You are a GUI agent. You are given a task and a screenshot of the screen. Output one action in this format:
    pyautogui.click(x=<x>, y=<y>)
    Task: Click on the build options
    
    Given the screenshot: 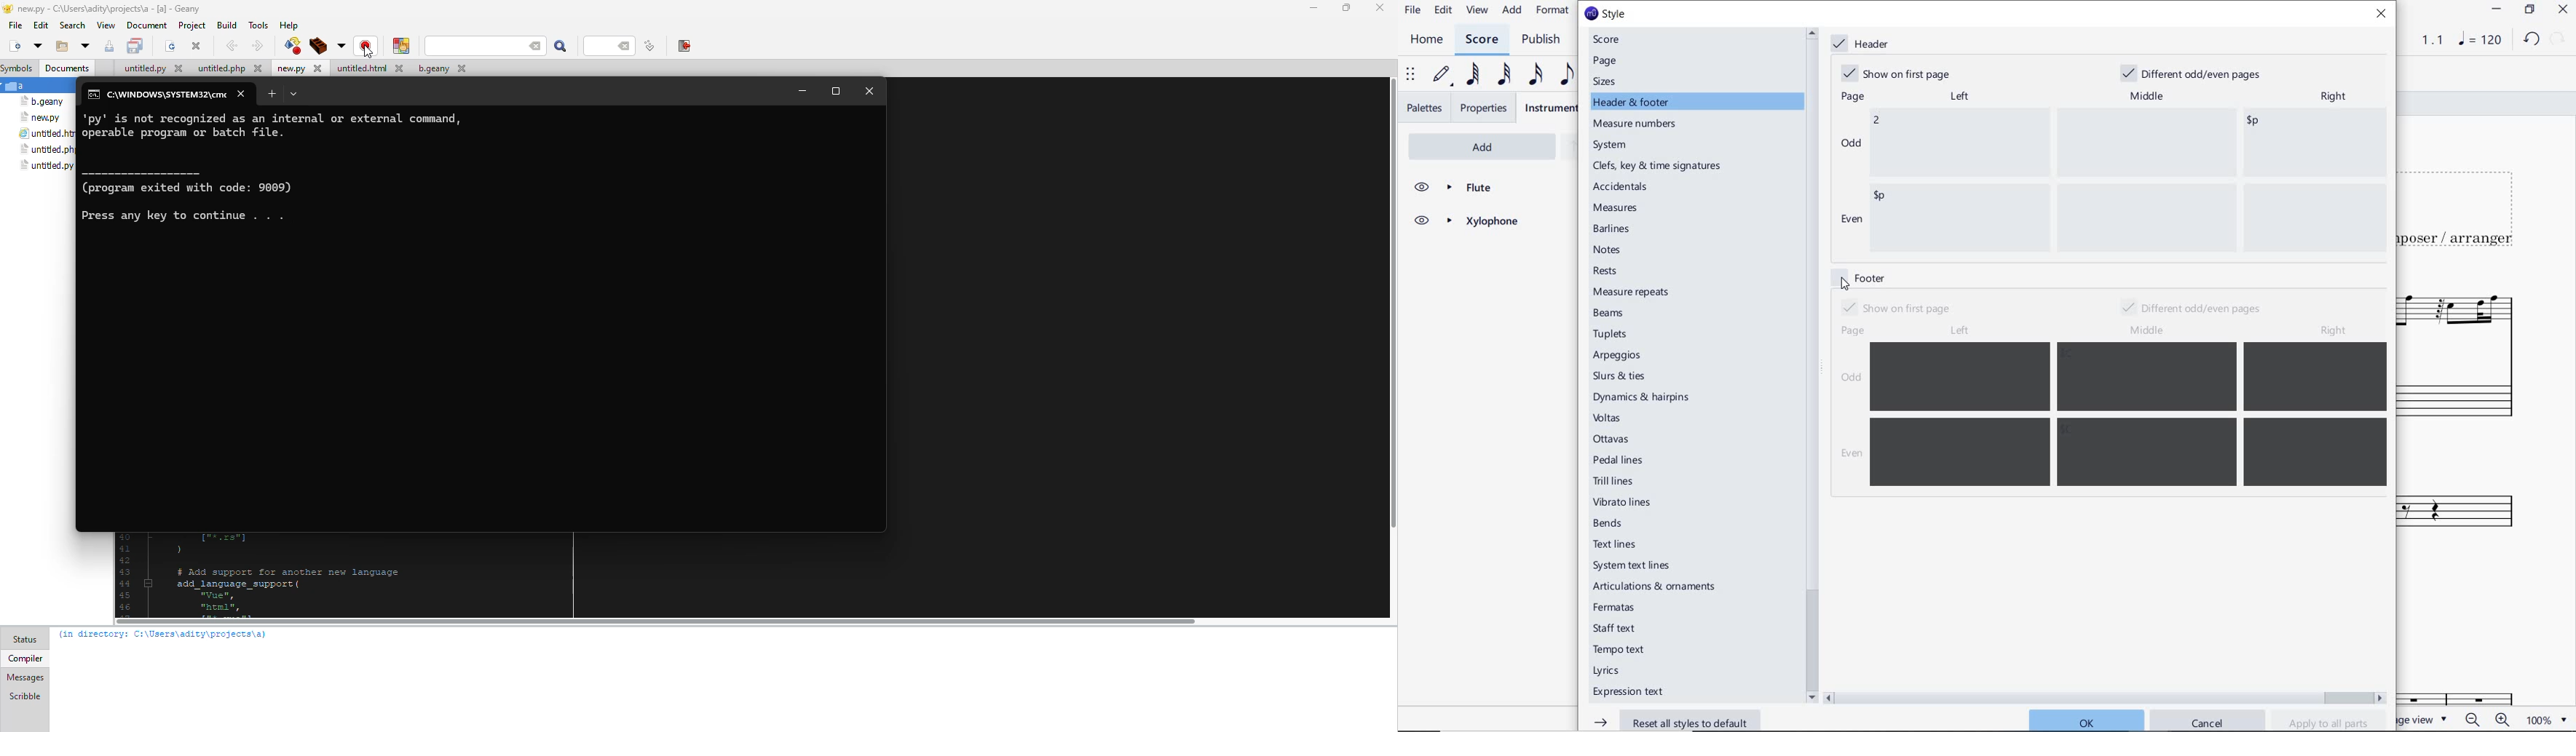 What is the action you would take?
    pyautogui.click(x=341, y=45)
    